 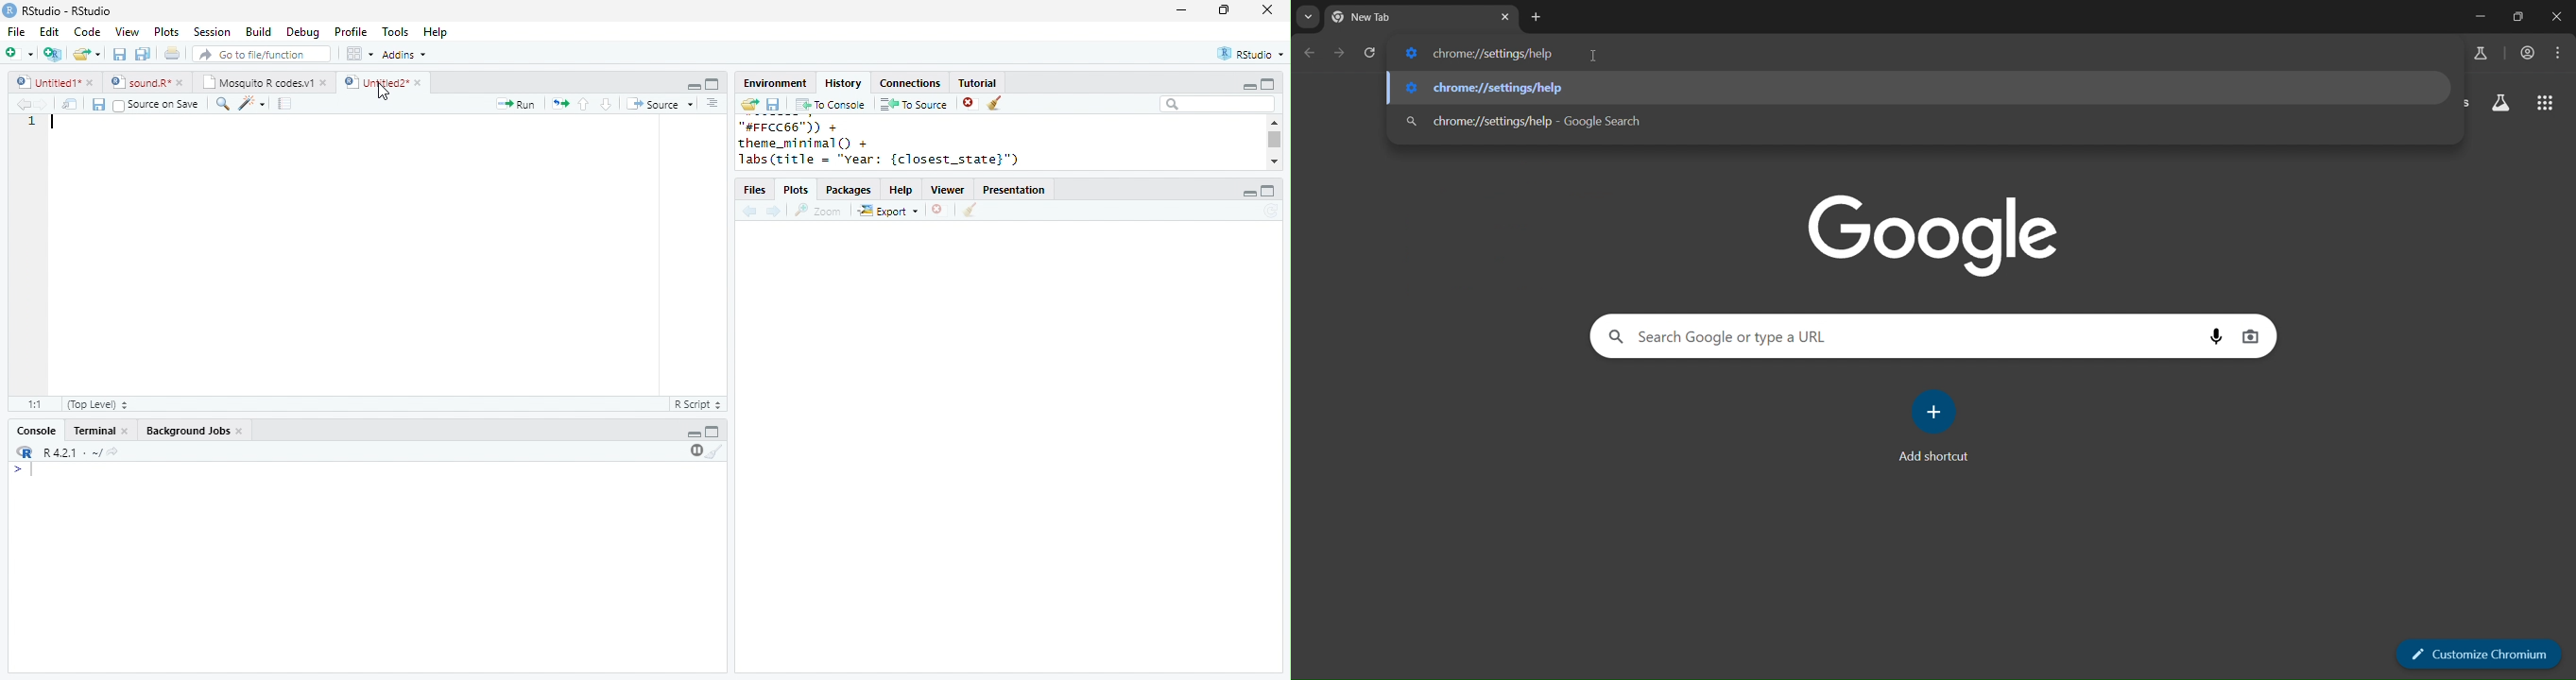 I want to click on Help, so click(x=901, y=190).